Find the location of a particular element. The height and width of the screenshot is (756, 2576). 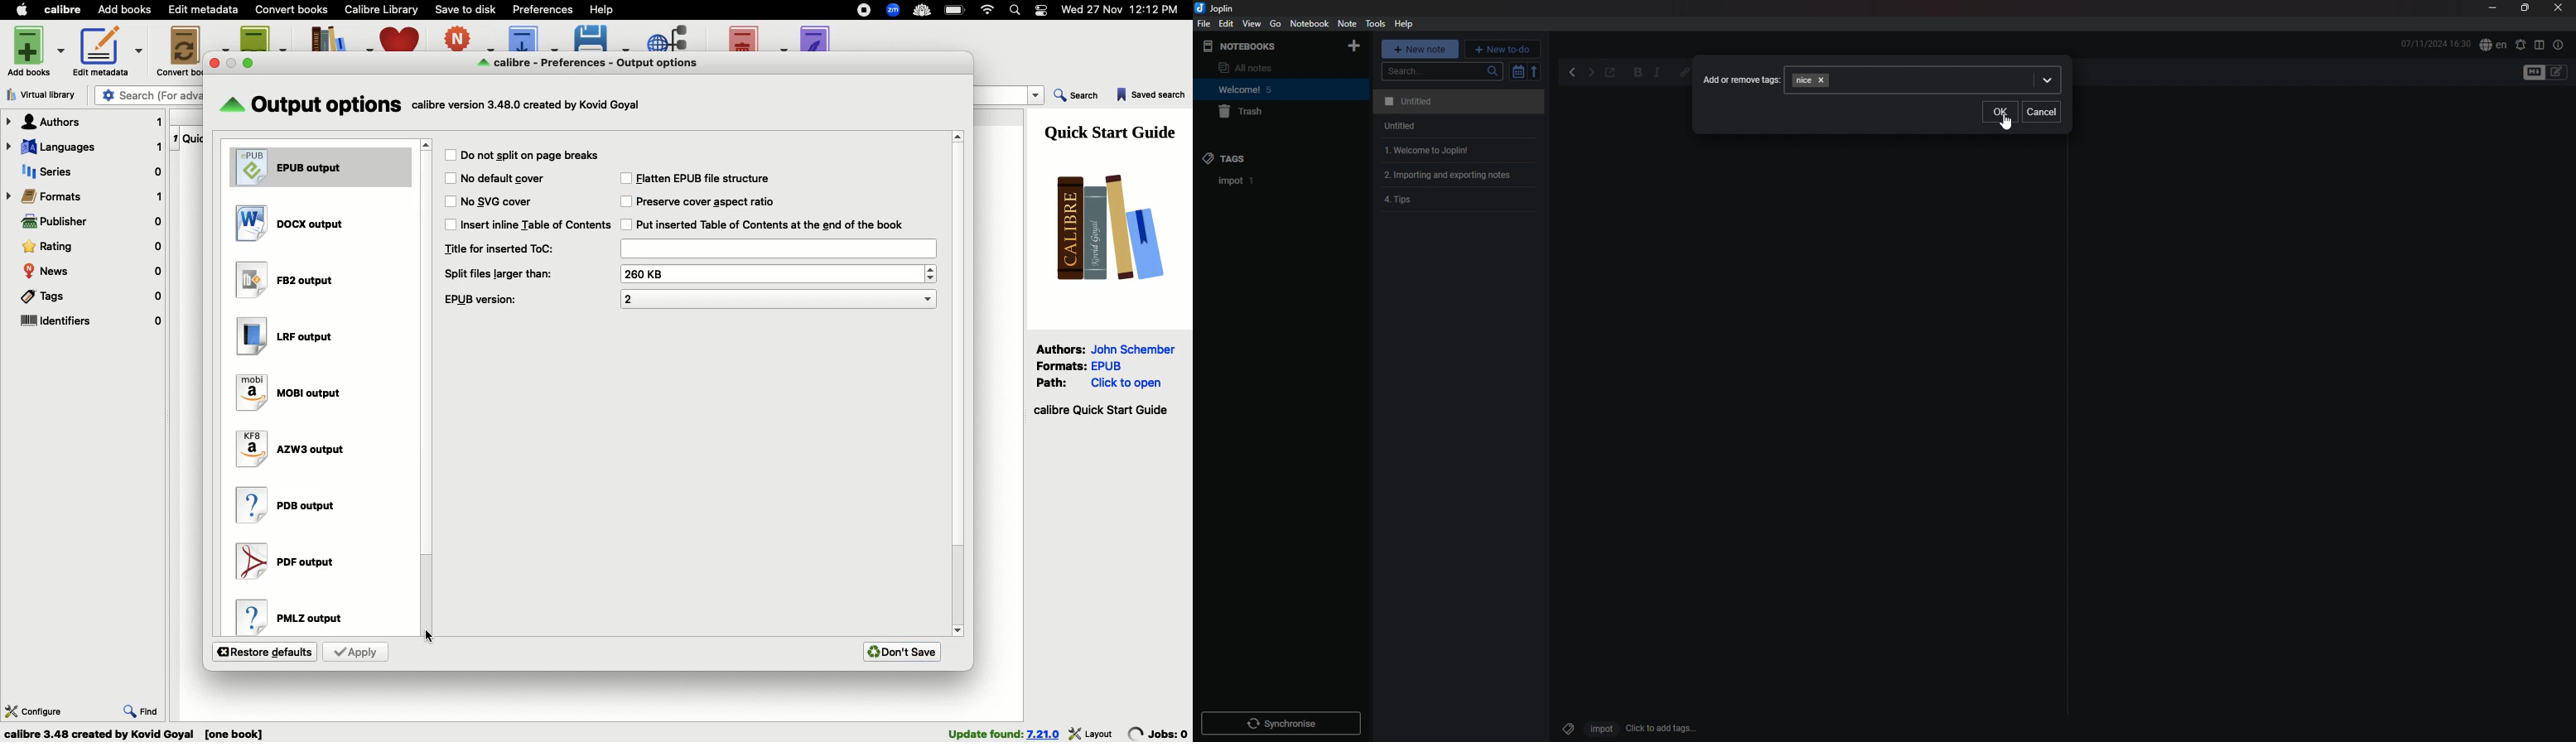

Checkbox is located at coordinates (450, 155).